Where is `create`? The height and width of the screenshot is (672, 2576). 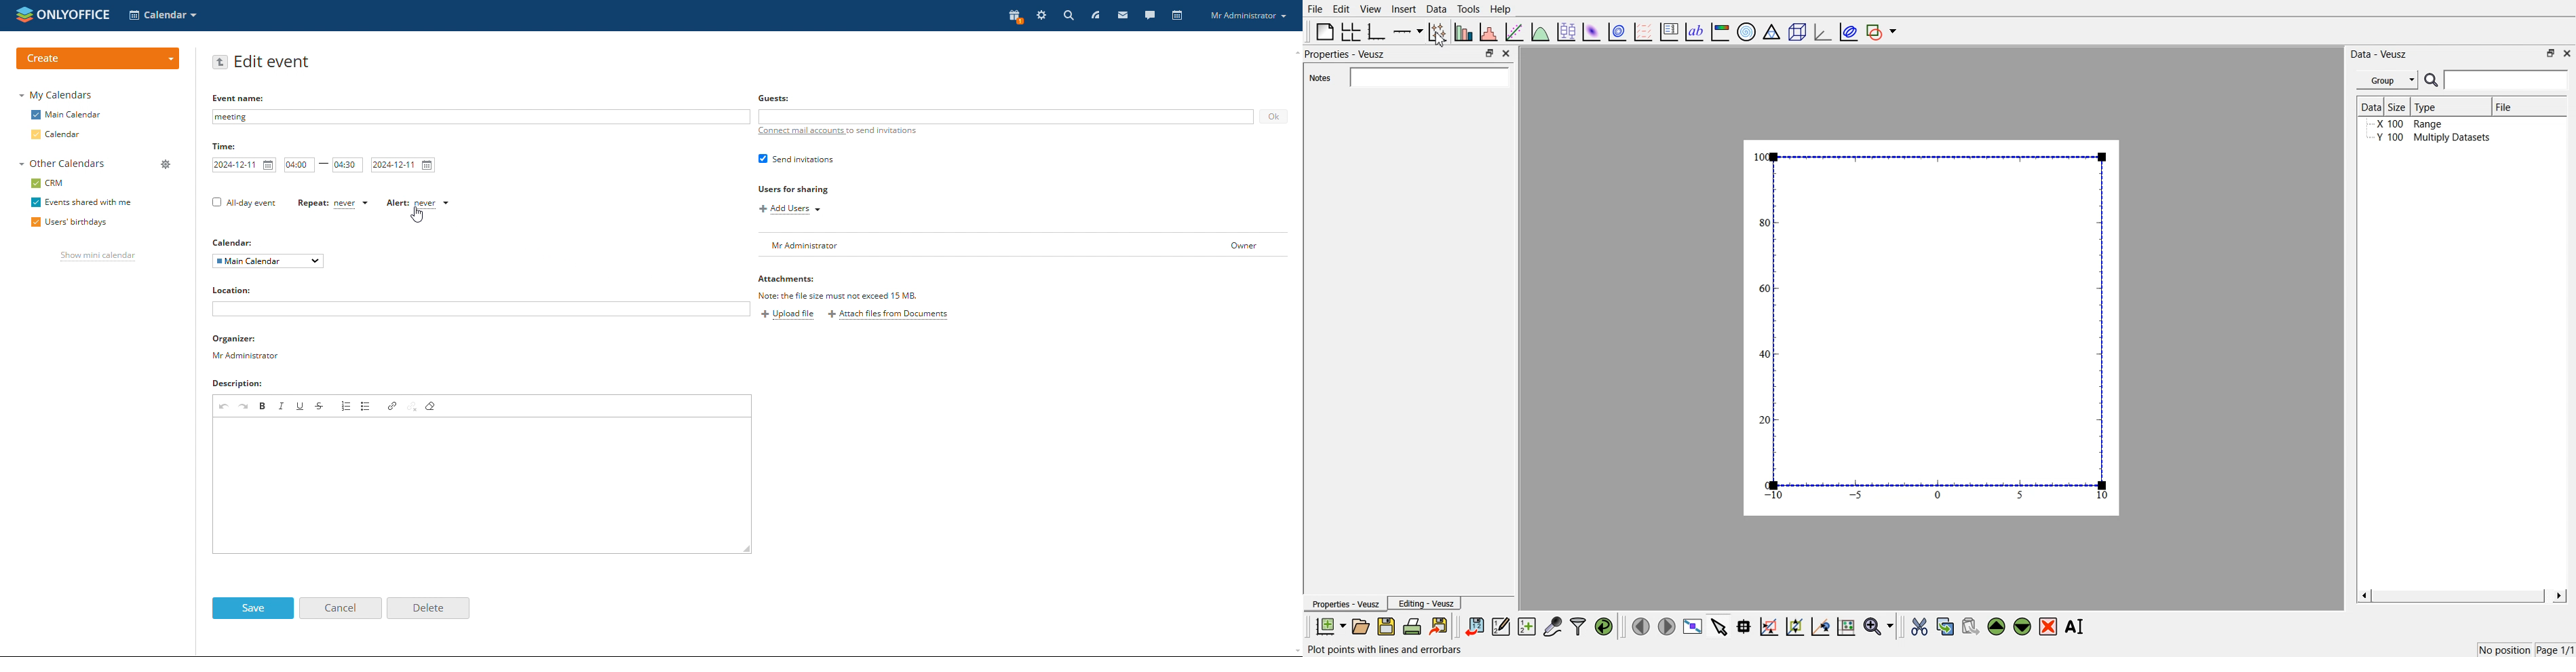 create is located at coordinates (97, 58).